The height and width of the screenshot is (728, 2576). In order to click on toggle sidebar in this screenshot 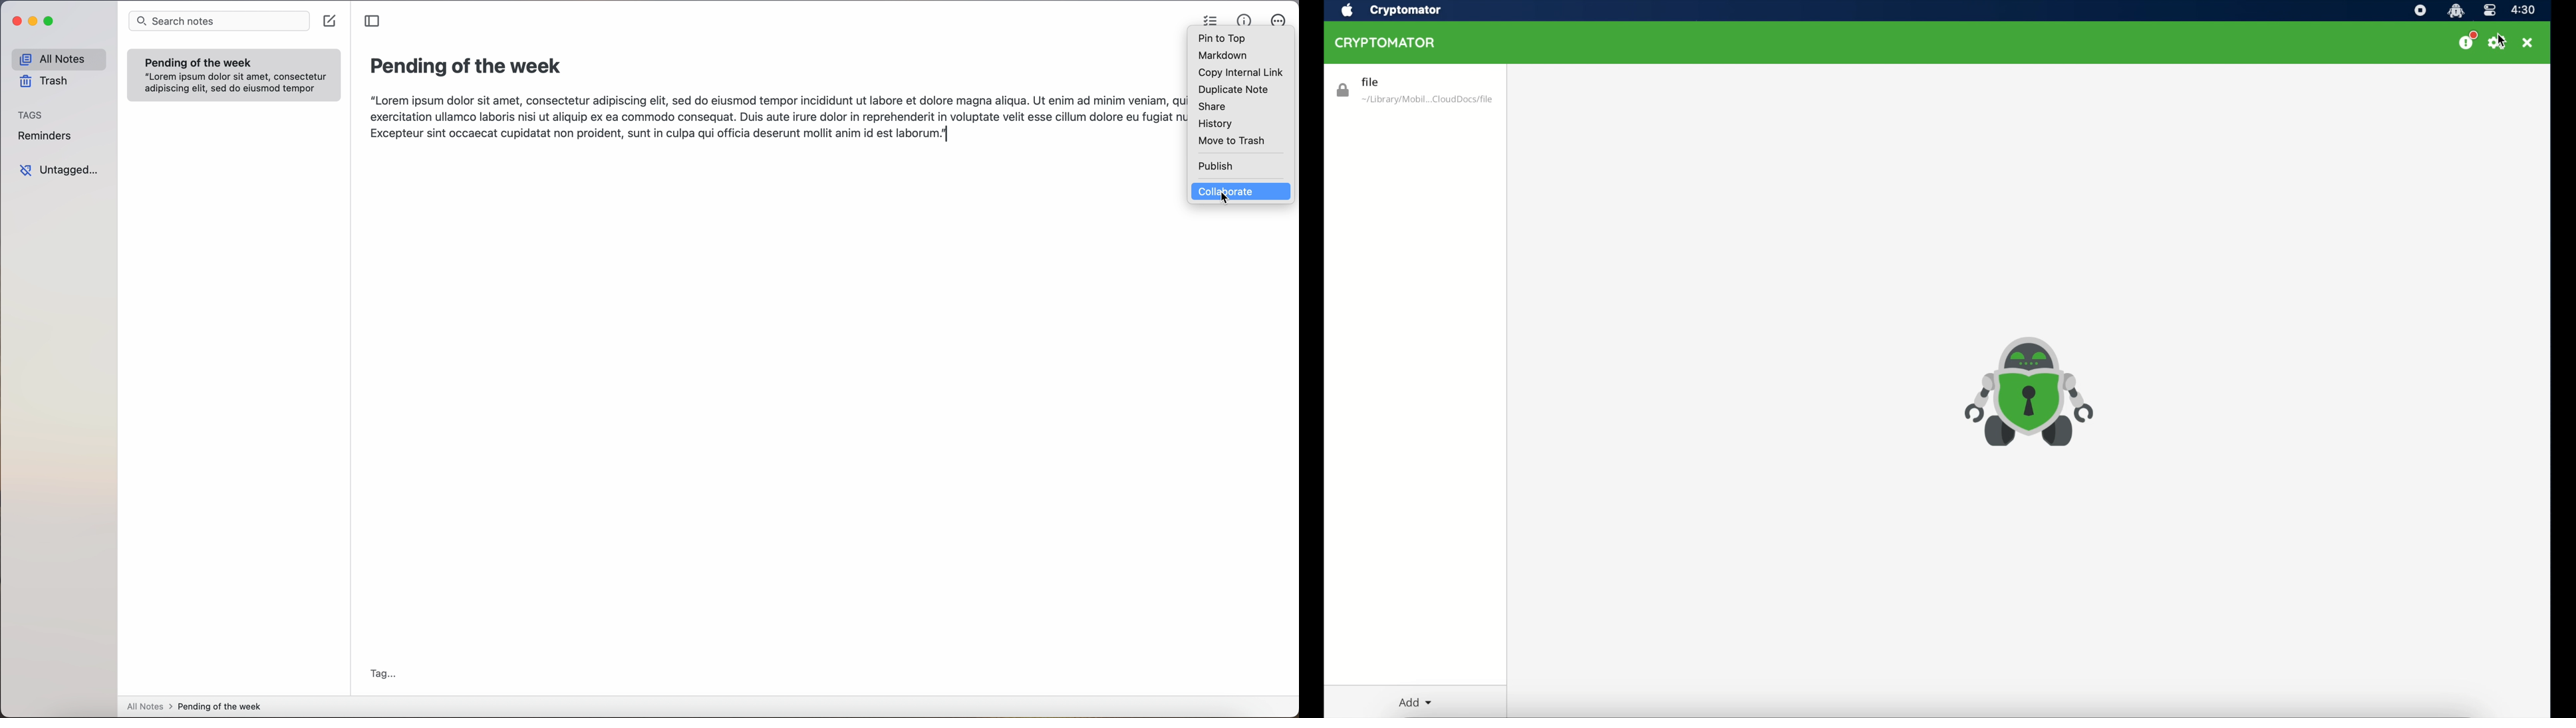, I will do `click(373, 22)`.